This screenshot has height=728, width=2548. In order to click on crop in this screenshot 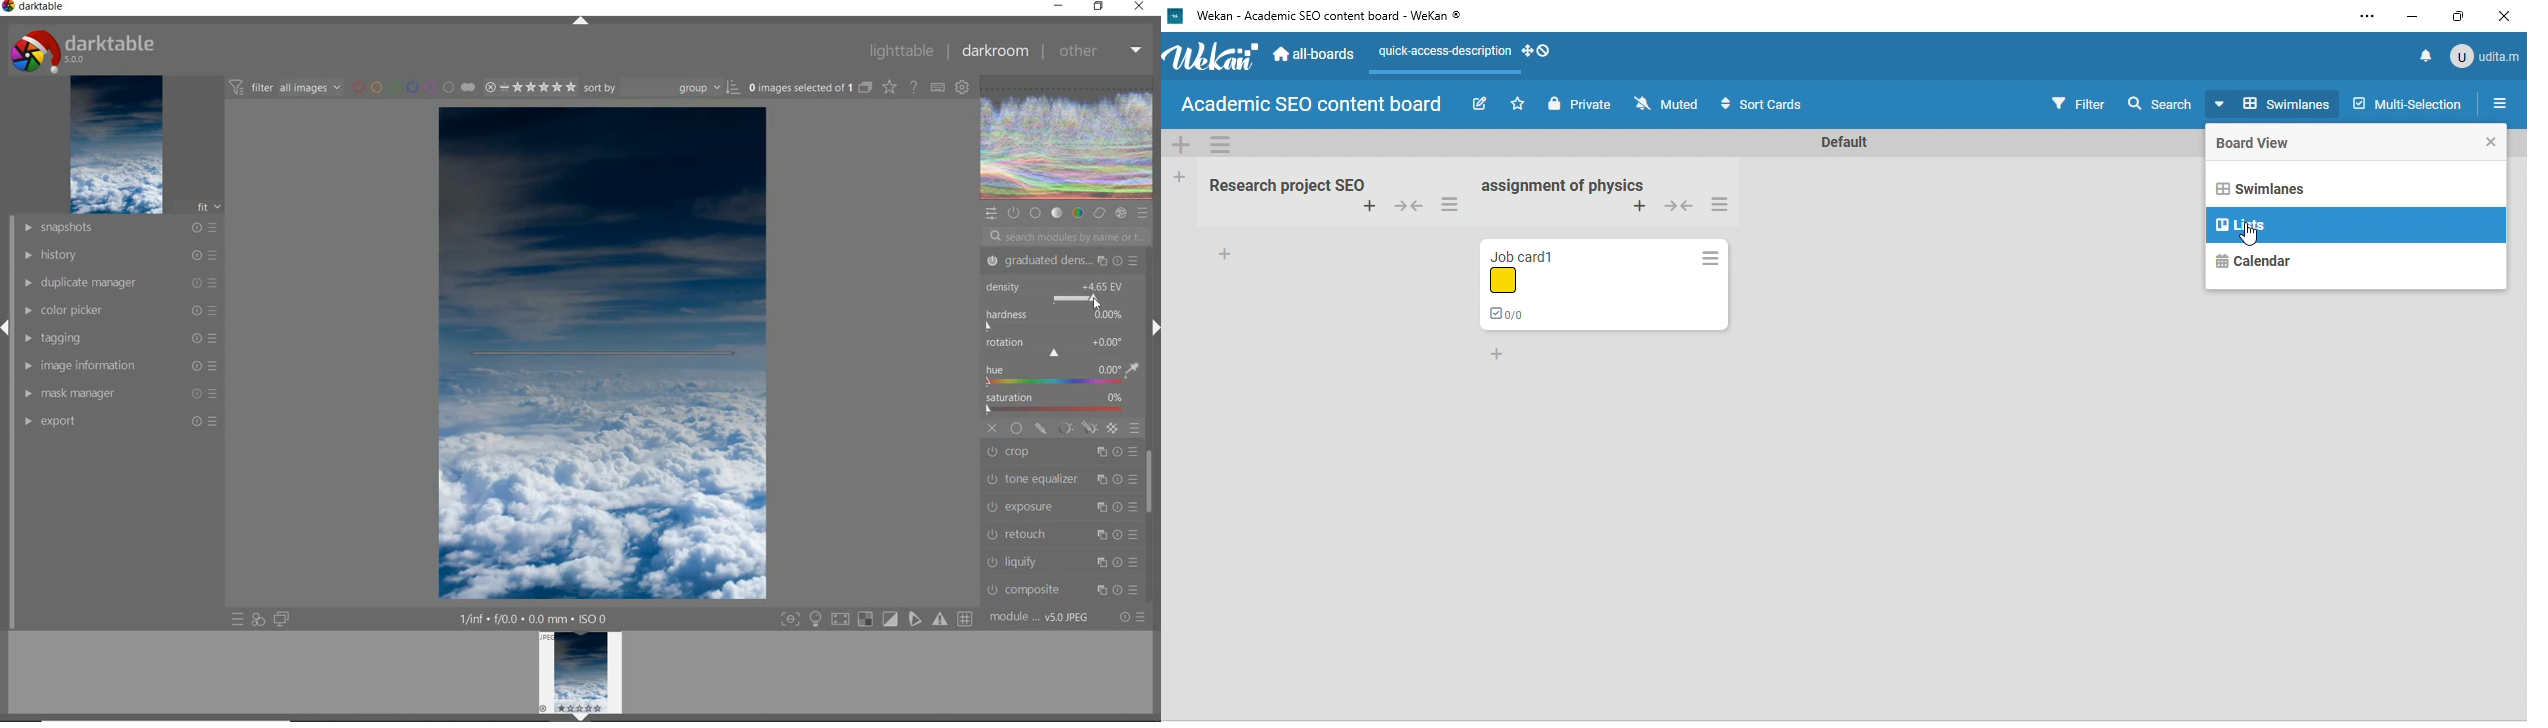, I will do `click(1063, 453)`.